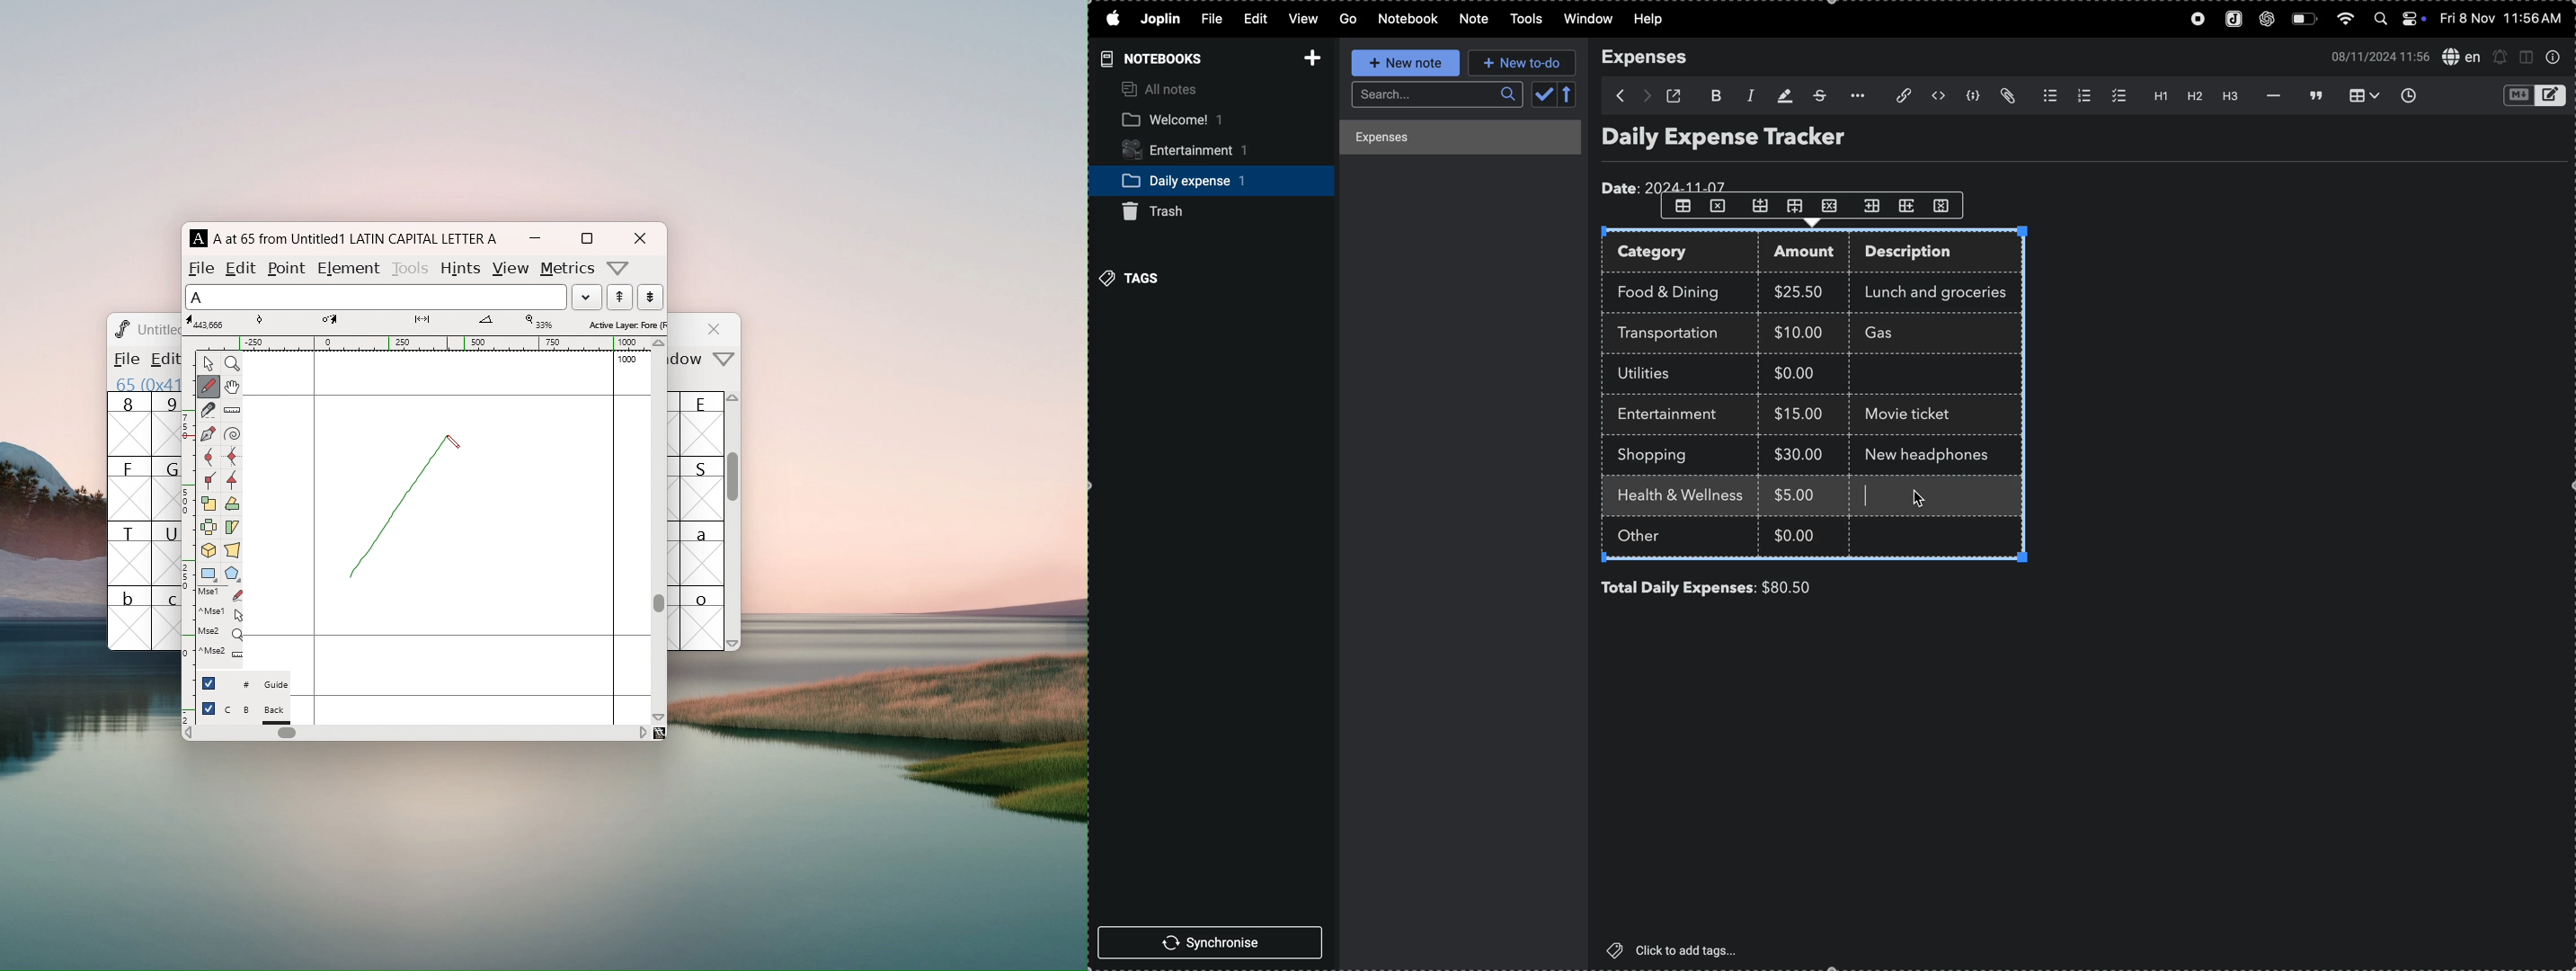 The image size is (2576, 980). Describe the element at coordinates (2010, 96) in the screenshot. I see `attach file` at that location.